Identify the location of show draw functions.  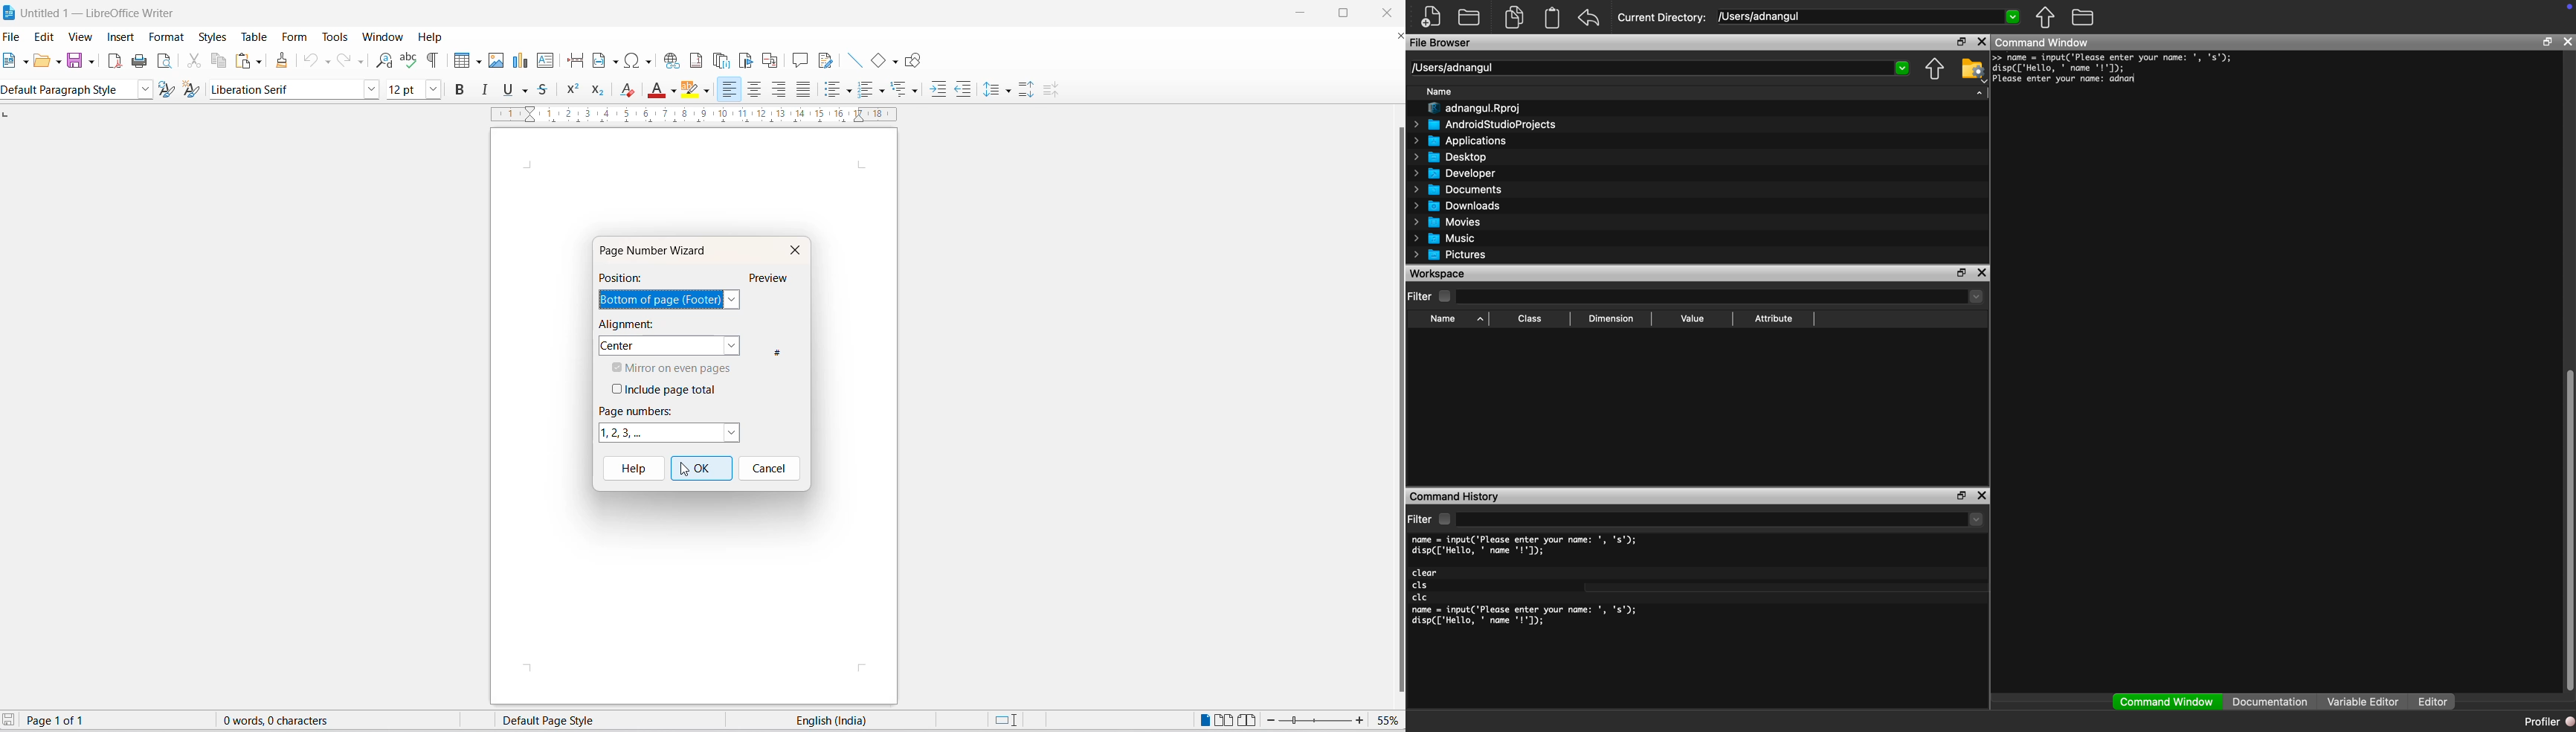
(912, 60).